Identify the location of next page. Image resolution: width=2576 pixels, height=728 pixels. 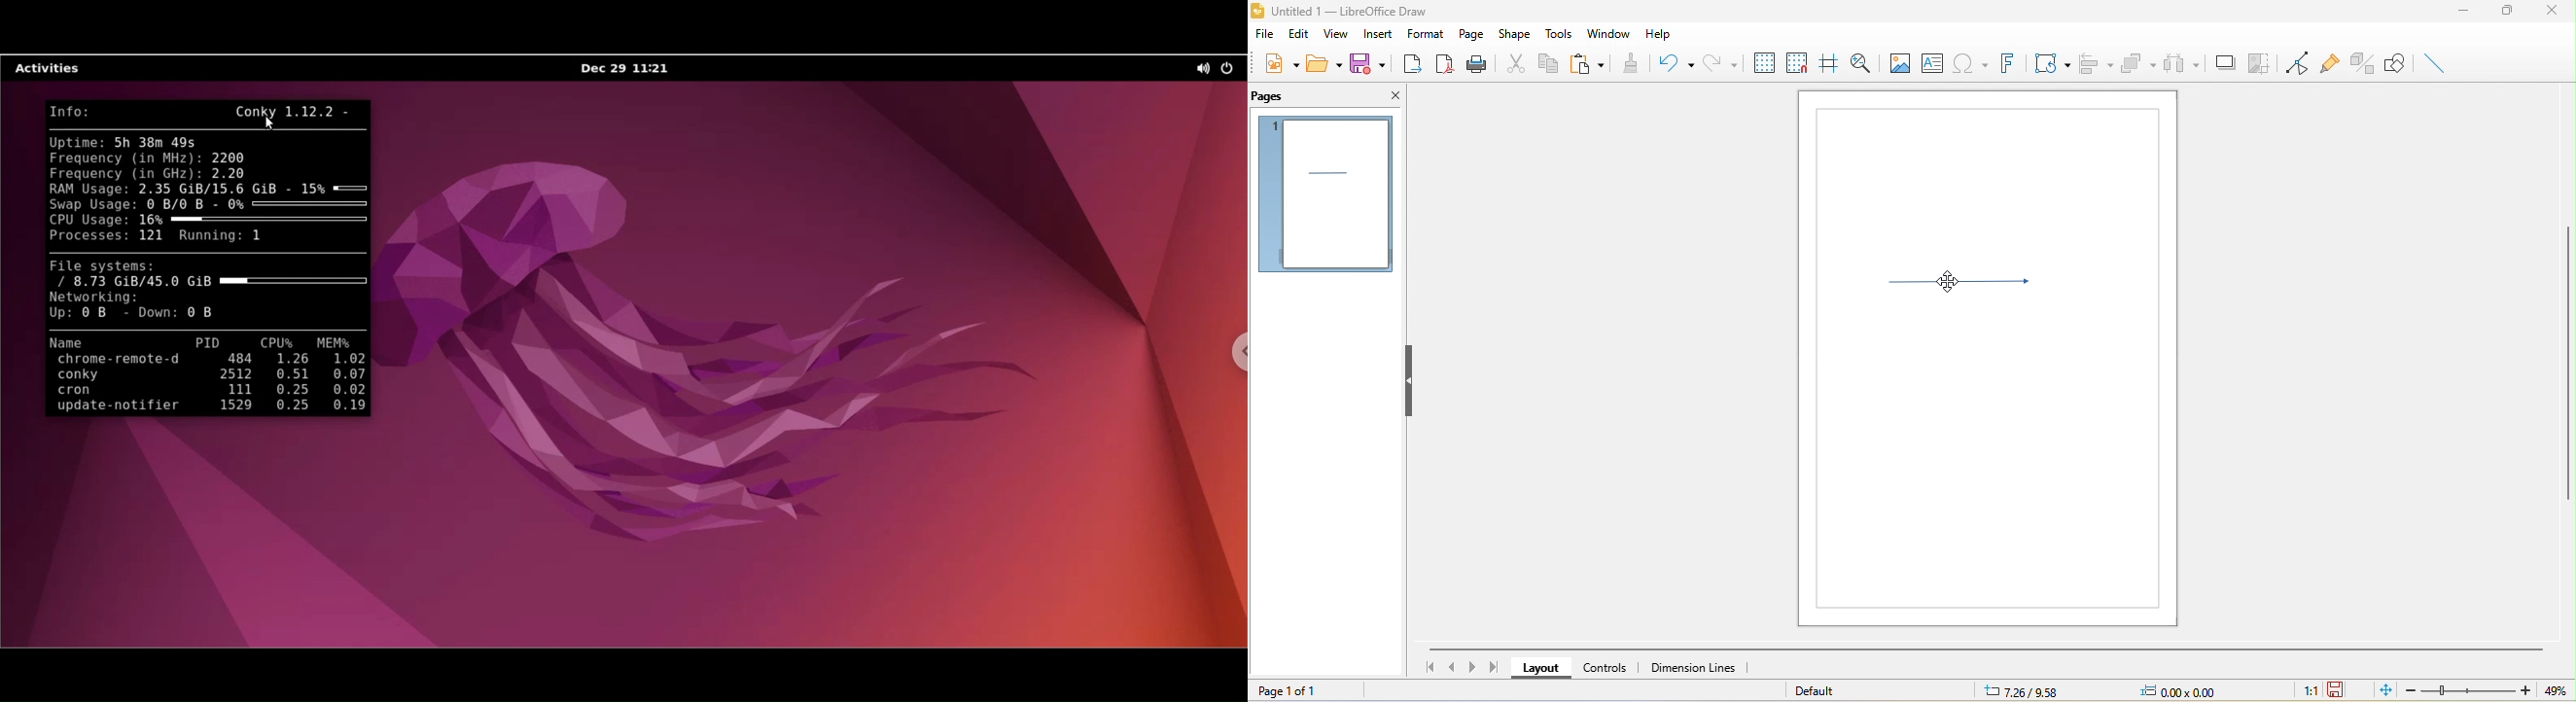
(1473, 666).